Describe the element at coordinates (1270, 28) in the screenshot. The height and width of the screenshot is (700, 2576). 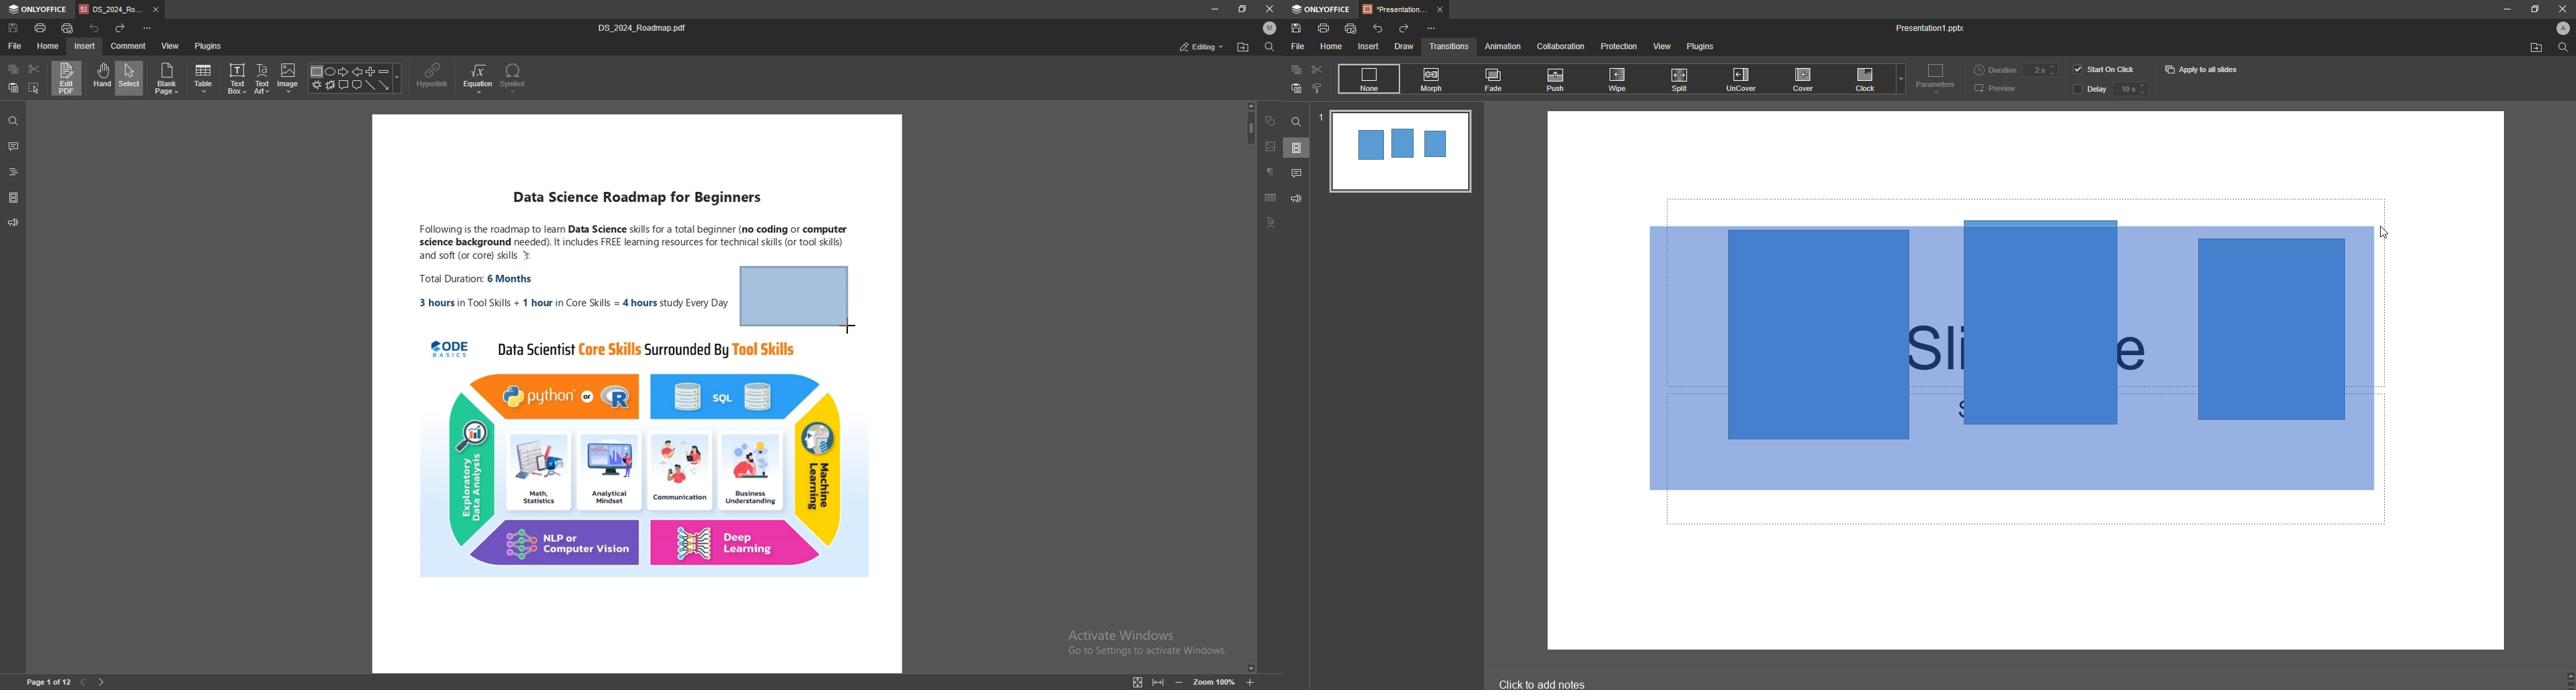
I see `profile` at that location.